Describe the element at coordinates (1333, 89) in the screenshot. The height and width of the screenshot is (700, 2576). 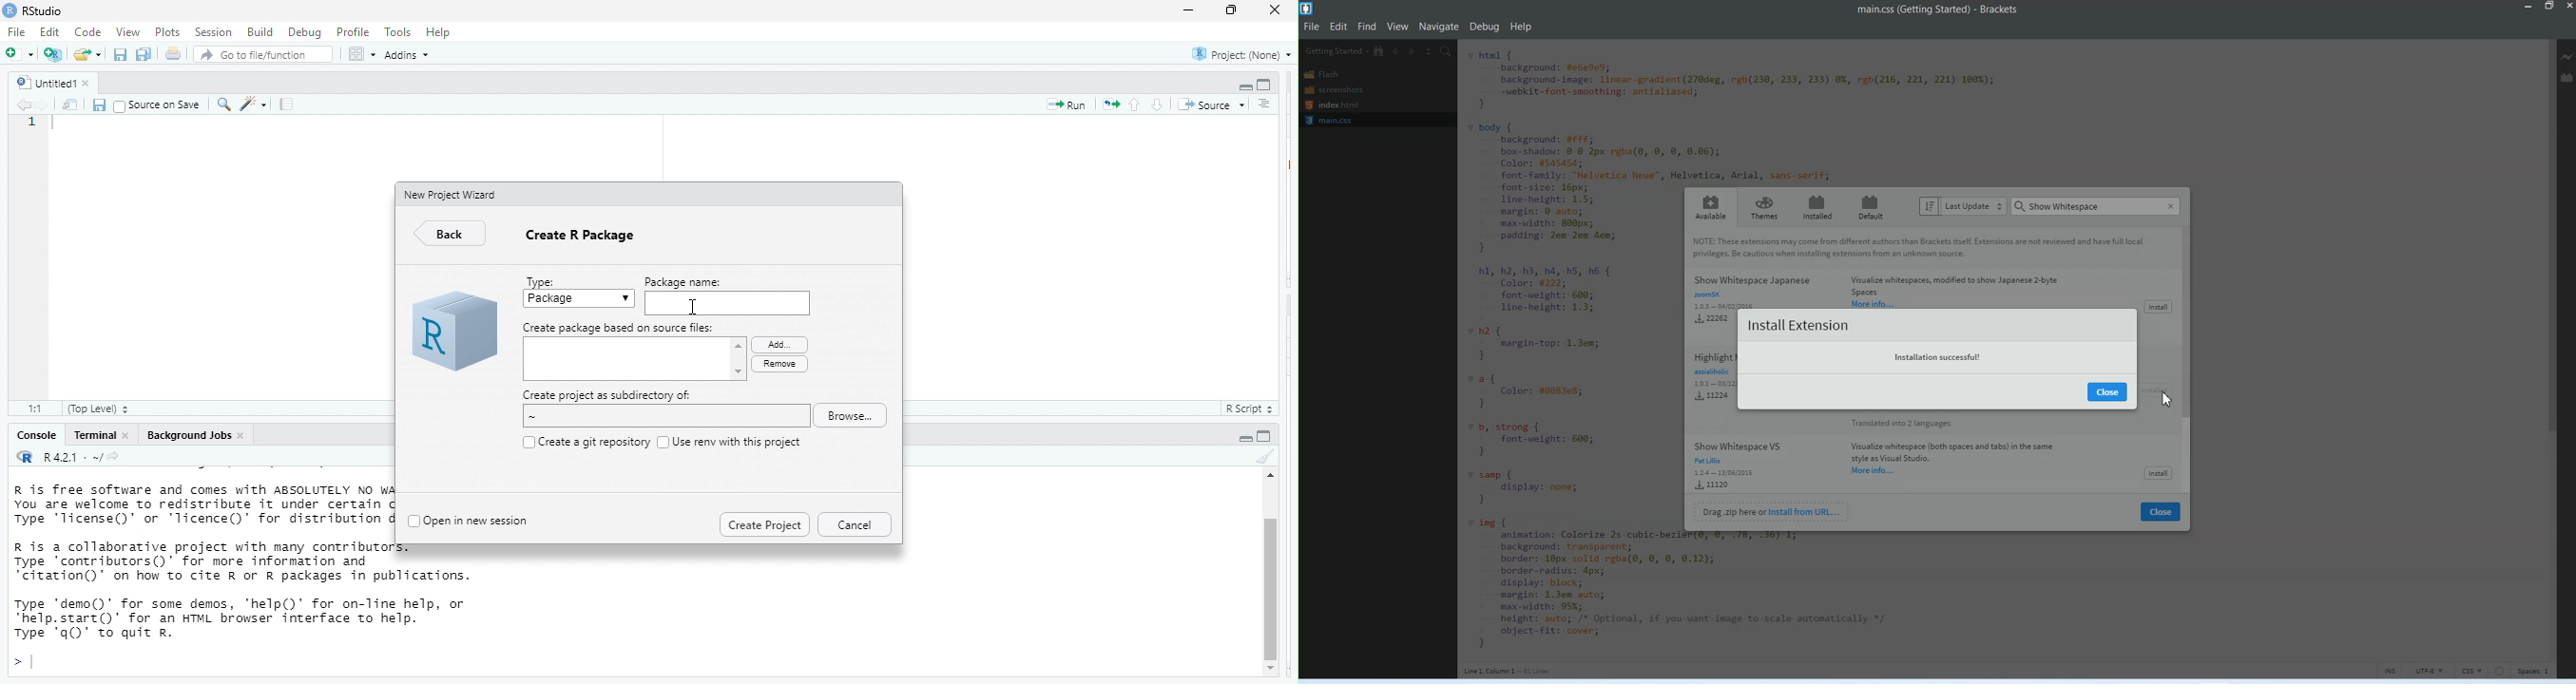
I see `Screenshots` at that location.